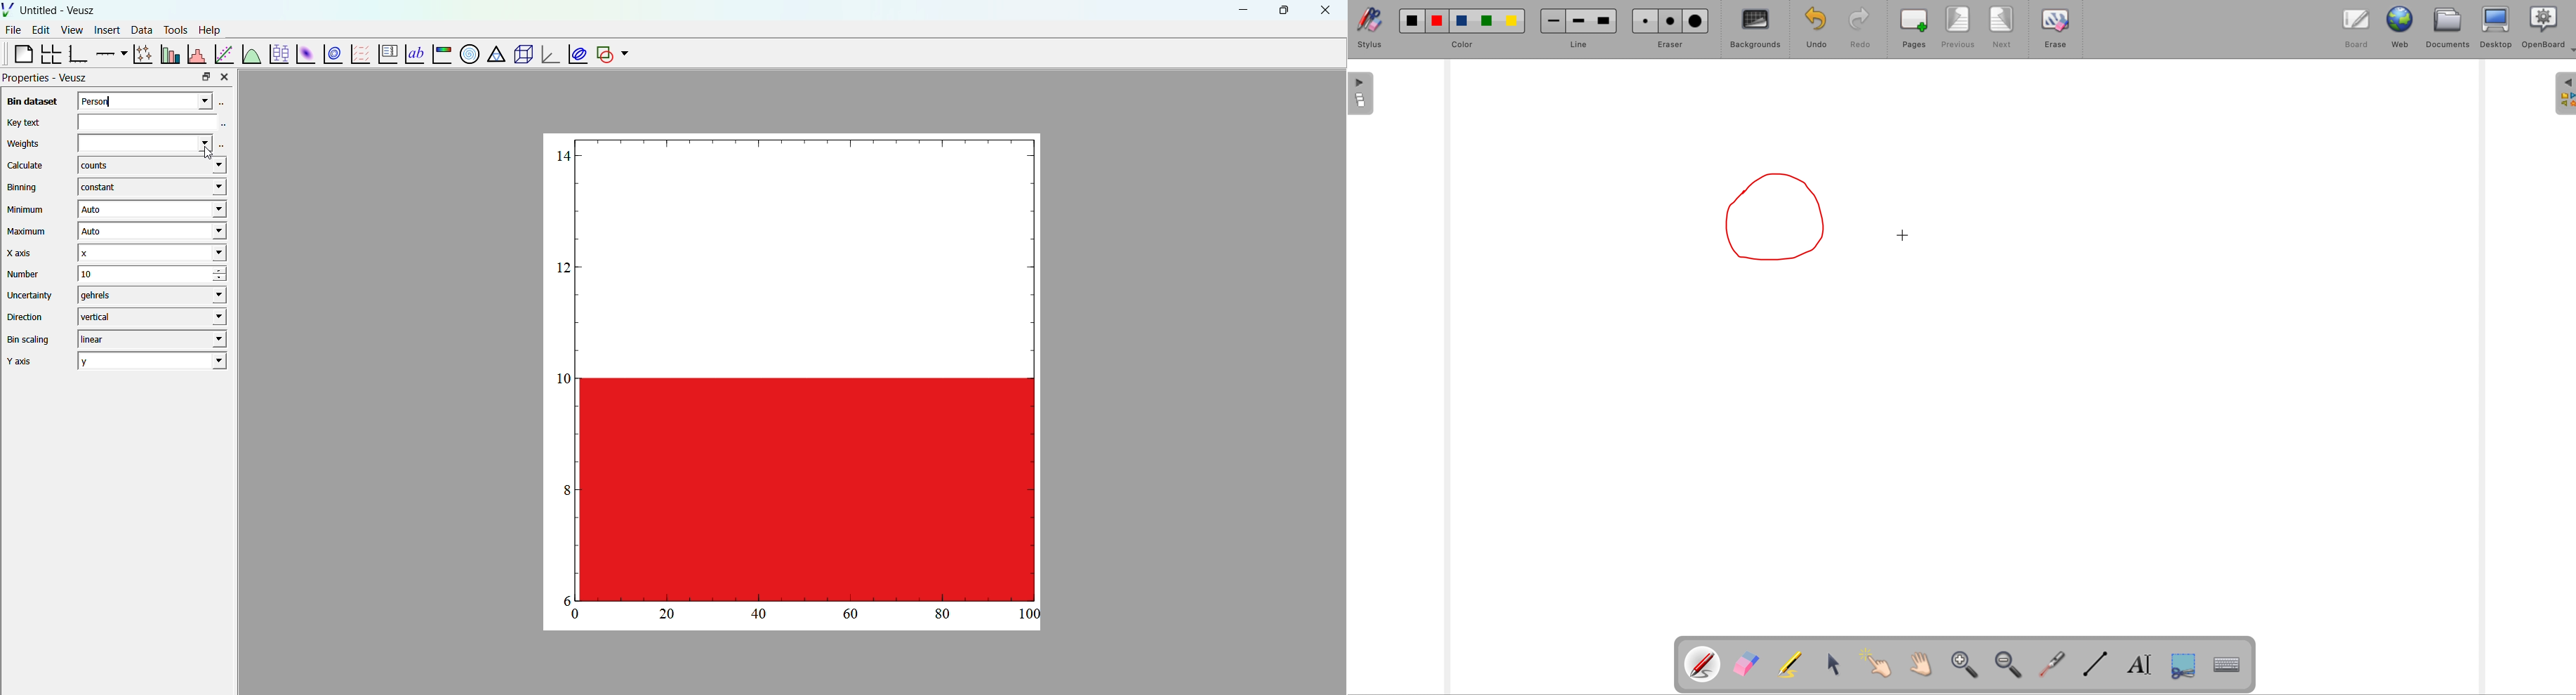 The height and width of the screenshot is (700, 2576). I want to click on increase number, so click(230, 270).